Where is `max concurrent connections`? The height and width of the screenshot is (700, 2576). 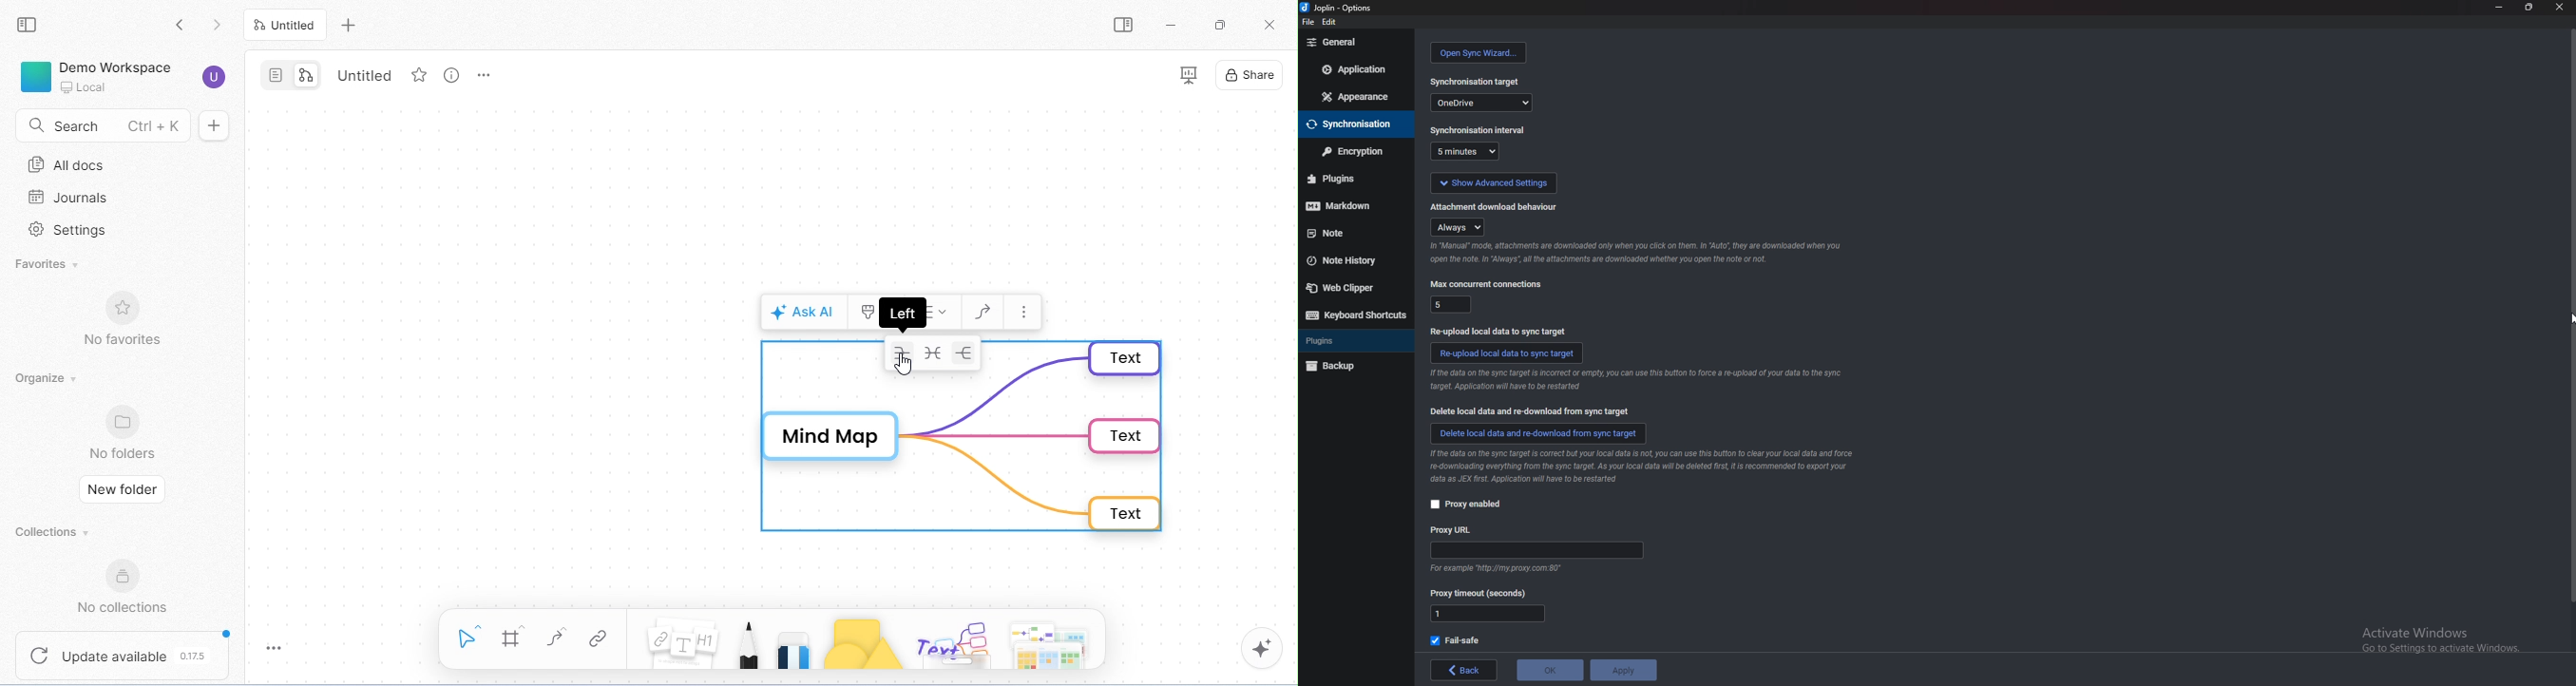
max concurrent connections is located at coordinates (1486, 284).